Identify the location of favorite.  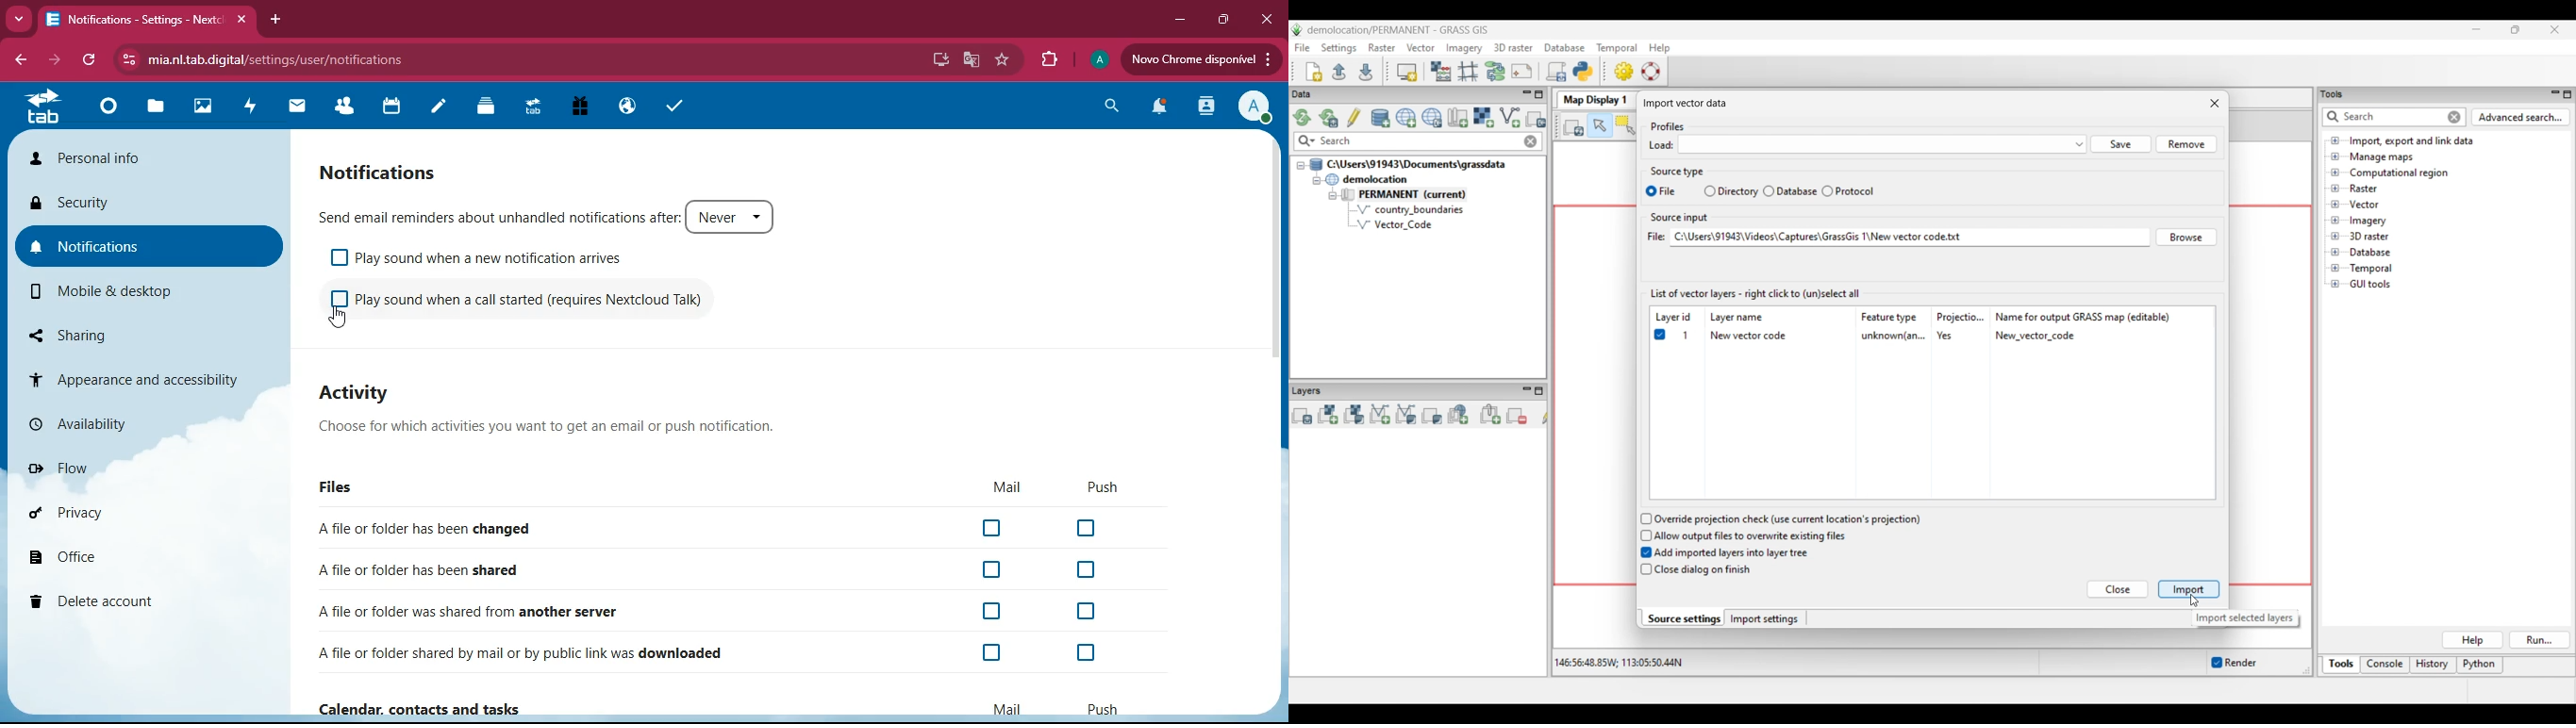
(1002, 59).